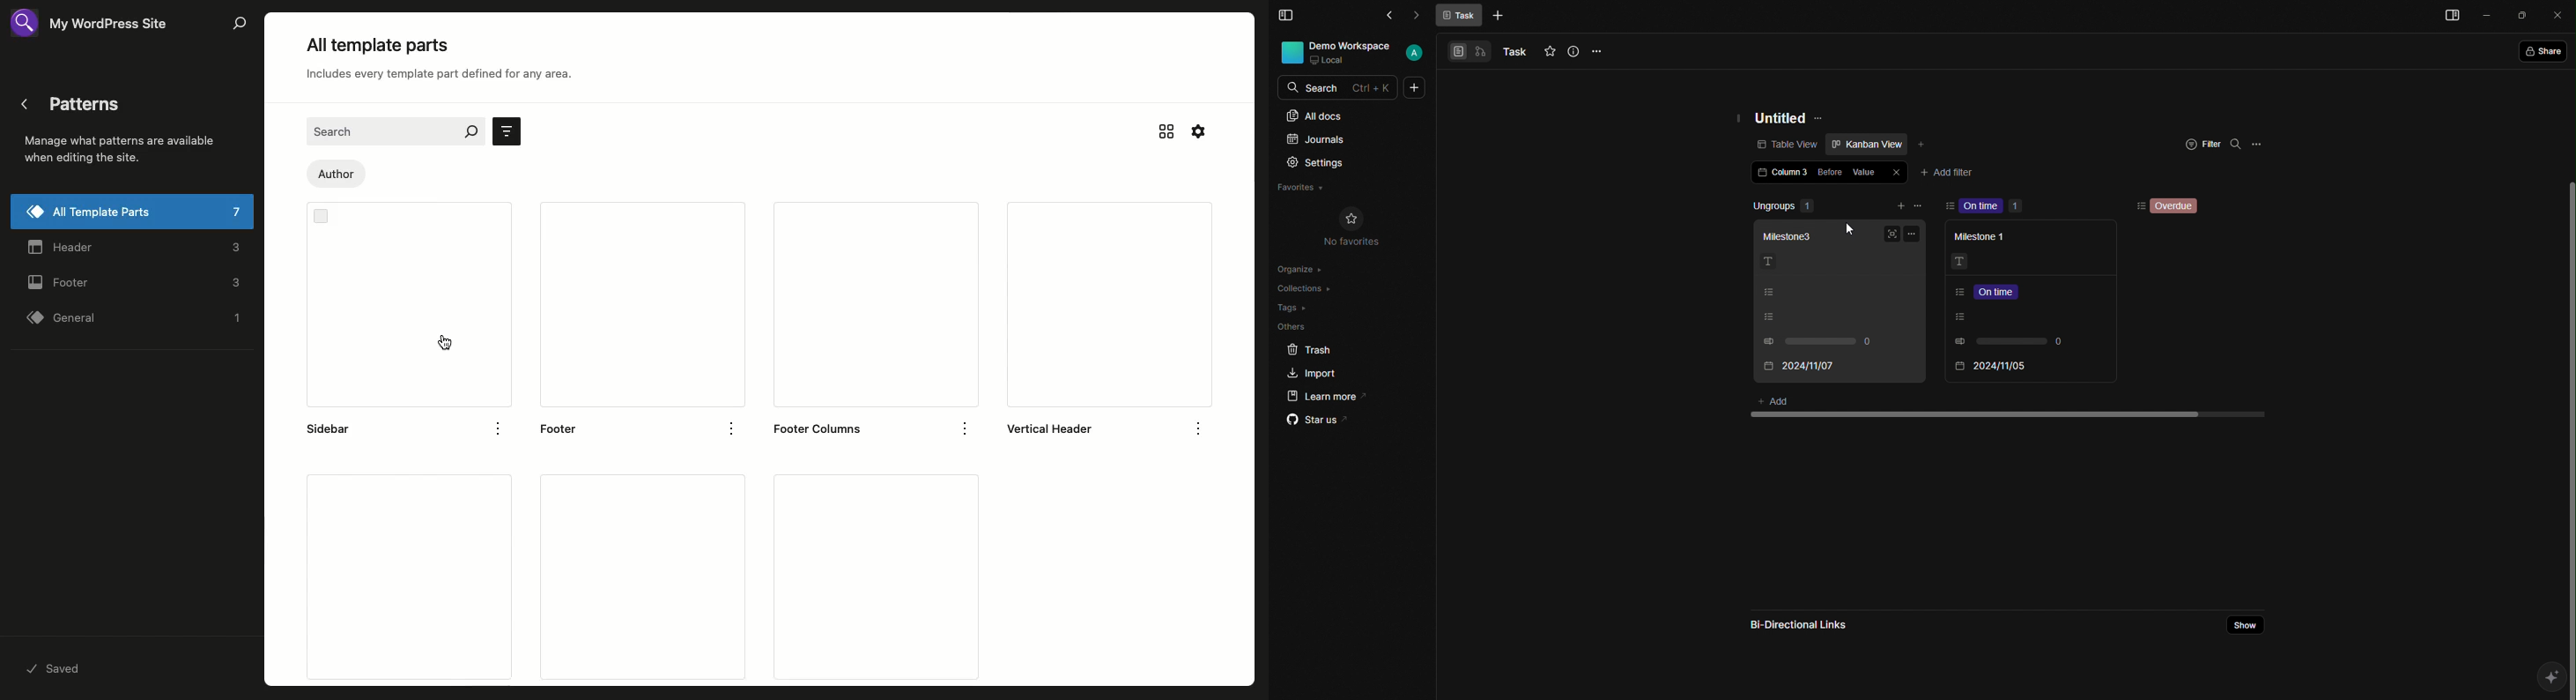 Image resolution: width=2576 pixels, height=700 pixels. Describe the element at coordinates (500, 428) in the screenshot. I see `Options` at that location.